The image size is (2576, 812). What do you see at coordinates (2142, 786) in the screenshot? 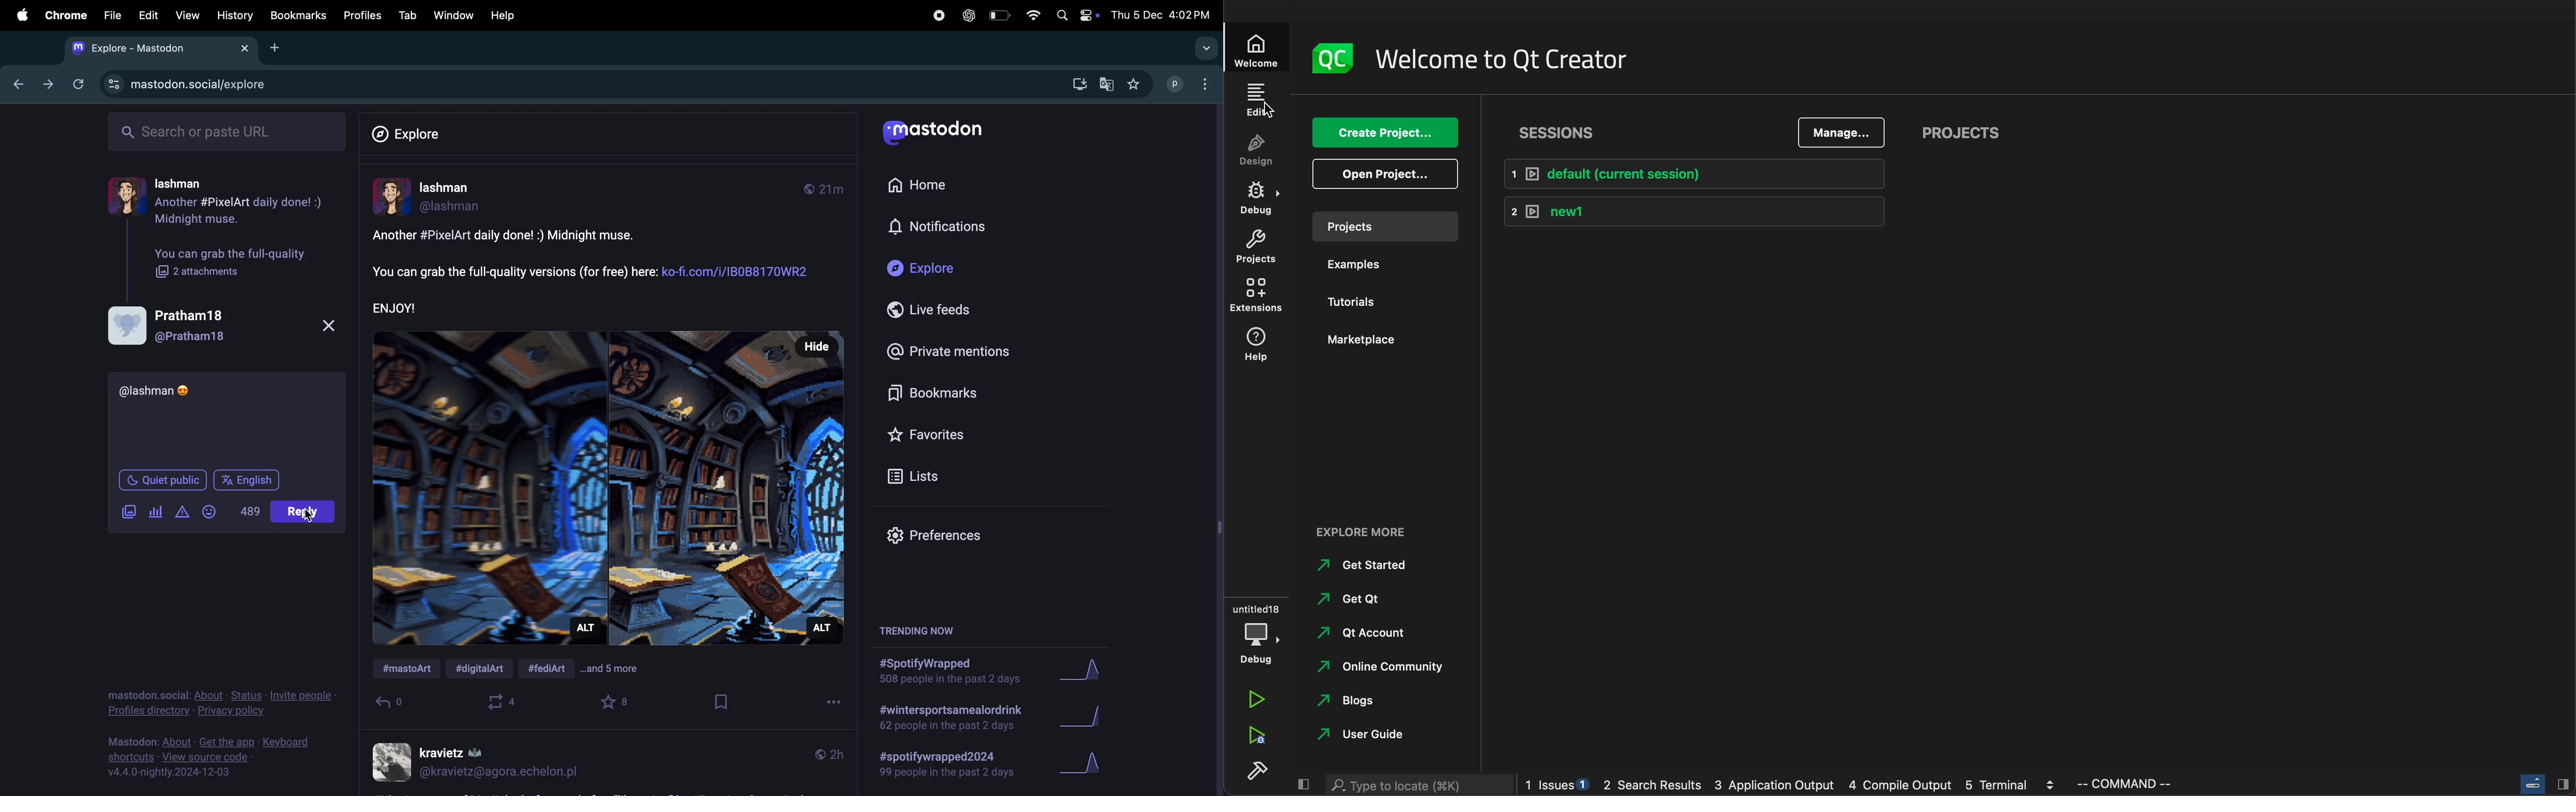
I see `command` at bounding box center [2142, 786].